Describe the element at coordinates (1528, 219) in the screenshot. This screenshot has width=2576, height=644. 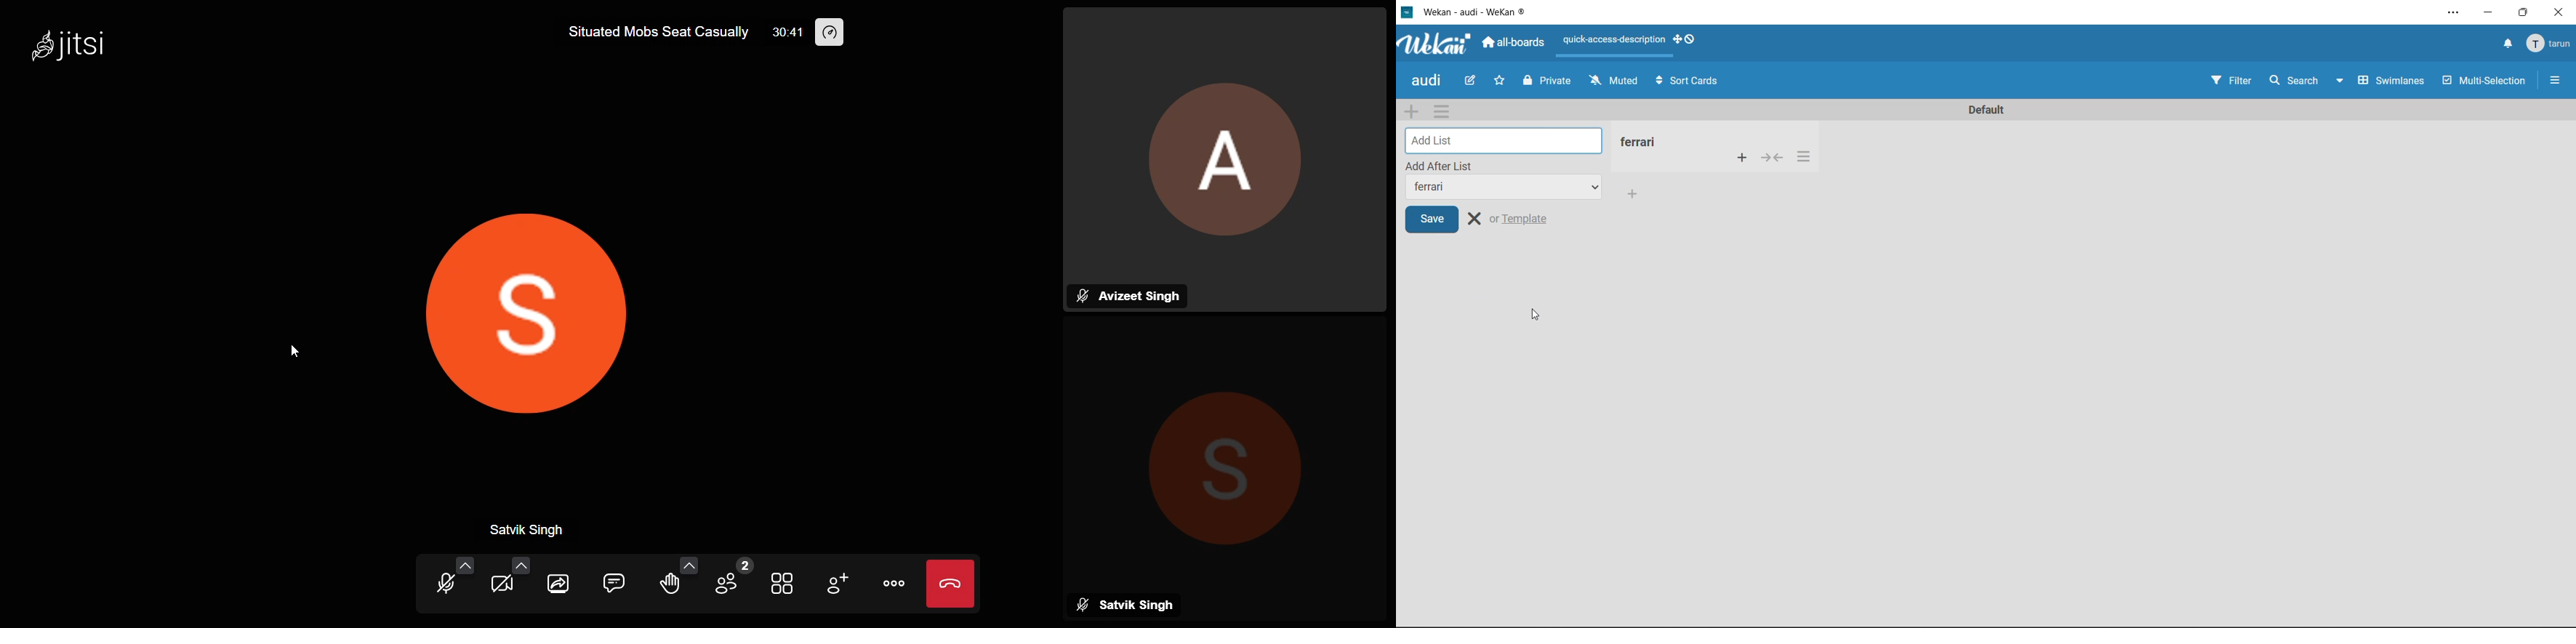
I see `or template` at that location.